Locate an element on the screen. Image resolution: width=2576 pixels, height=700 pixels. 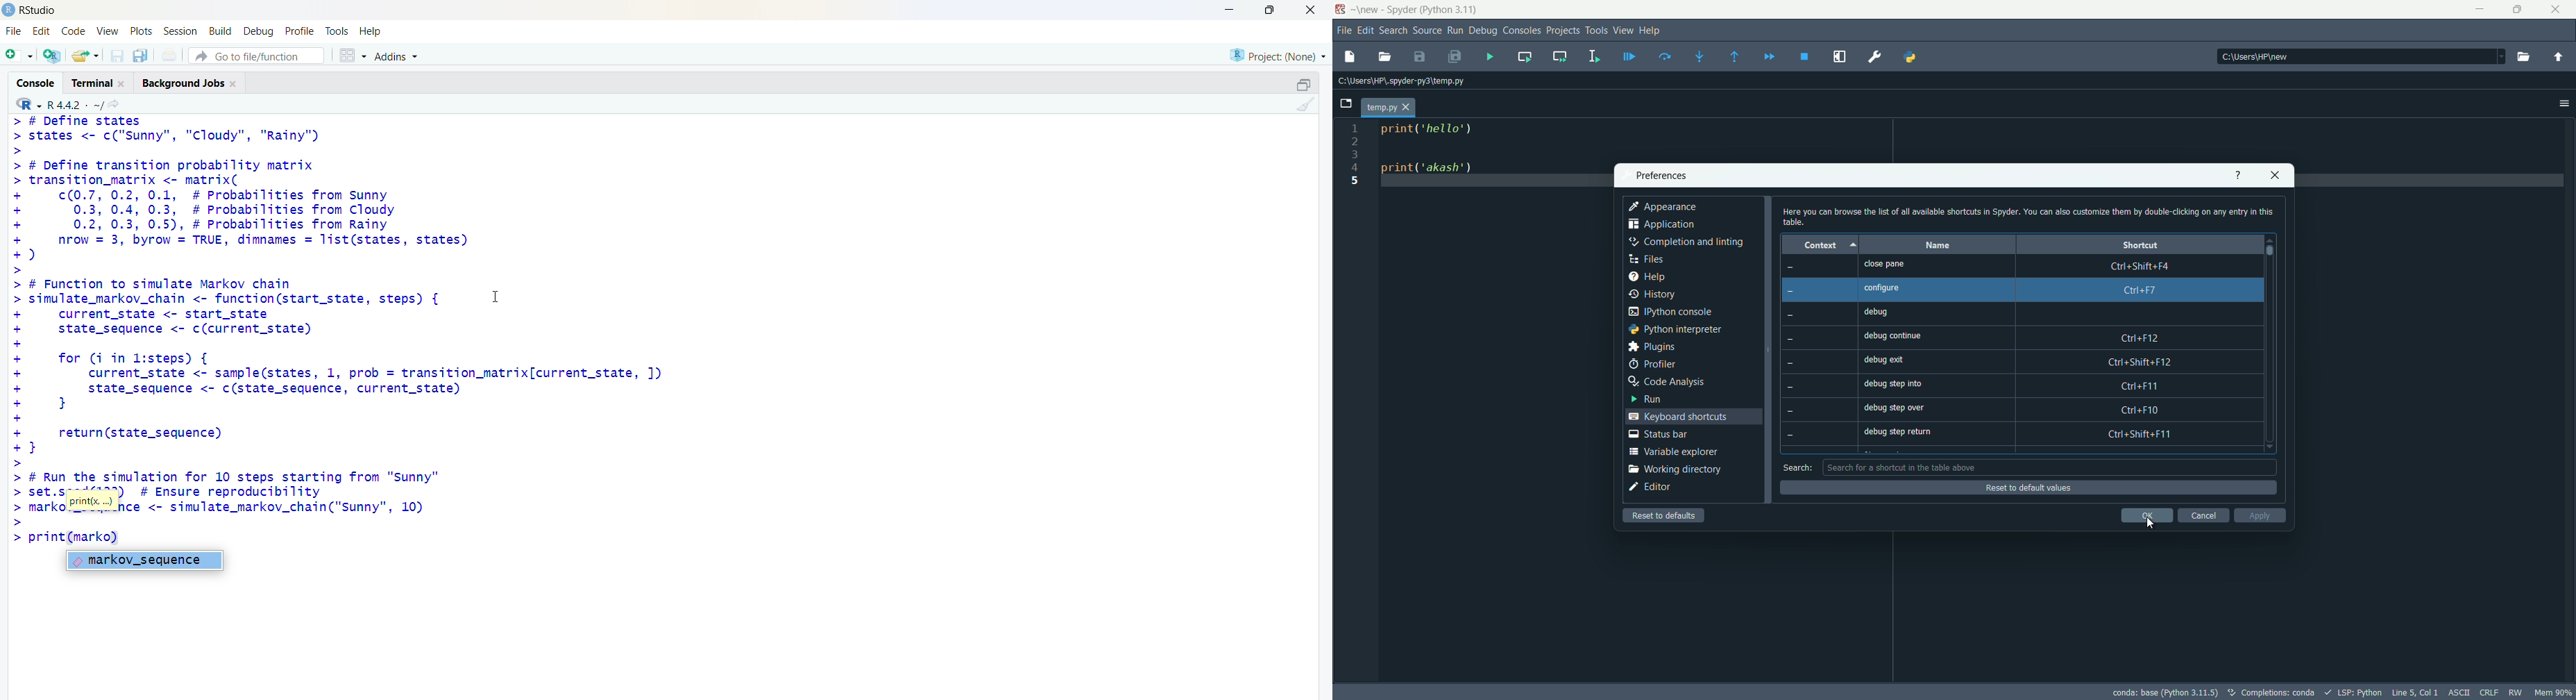
> # Function to simulate Markov chain
simulate_markov_chain <- function(start_state, steps) { I
current_state <- start_state
state_sequence <- c(current_state)
for (i in l:steps) {
current_state <- sample(states, 1, prob = transition_matrix[current_state, ])
state_sequence <- c(state_sequence, current_state)
}
return(state_sequence)
}
# Run the simulation for 10 steps starting from "Sunny"
set.seed(123) # Ensure reproducibility
markov_sequence <- simulate_markov_chain("Sunny", 10) is located at coordinates (373, 401).